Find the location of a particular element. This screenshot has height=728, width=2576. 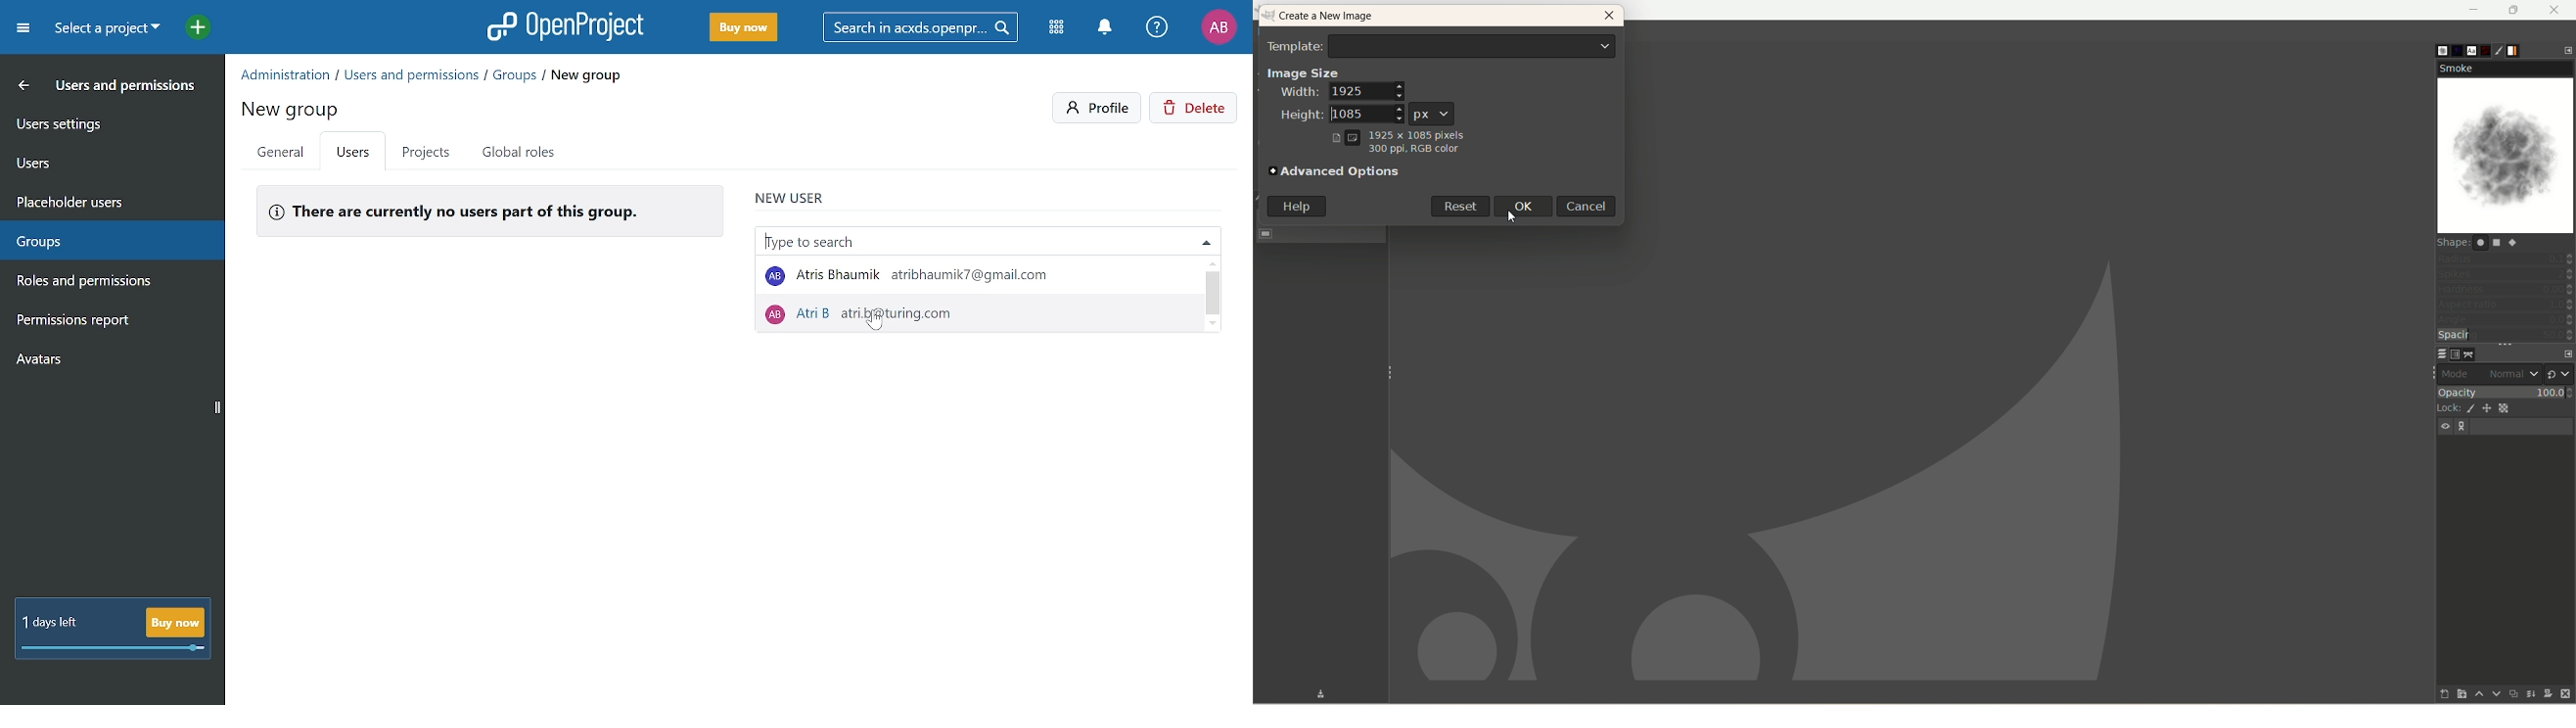

lock is located at coordinates (2446, 407).